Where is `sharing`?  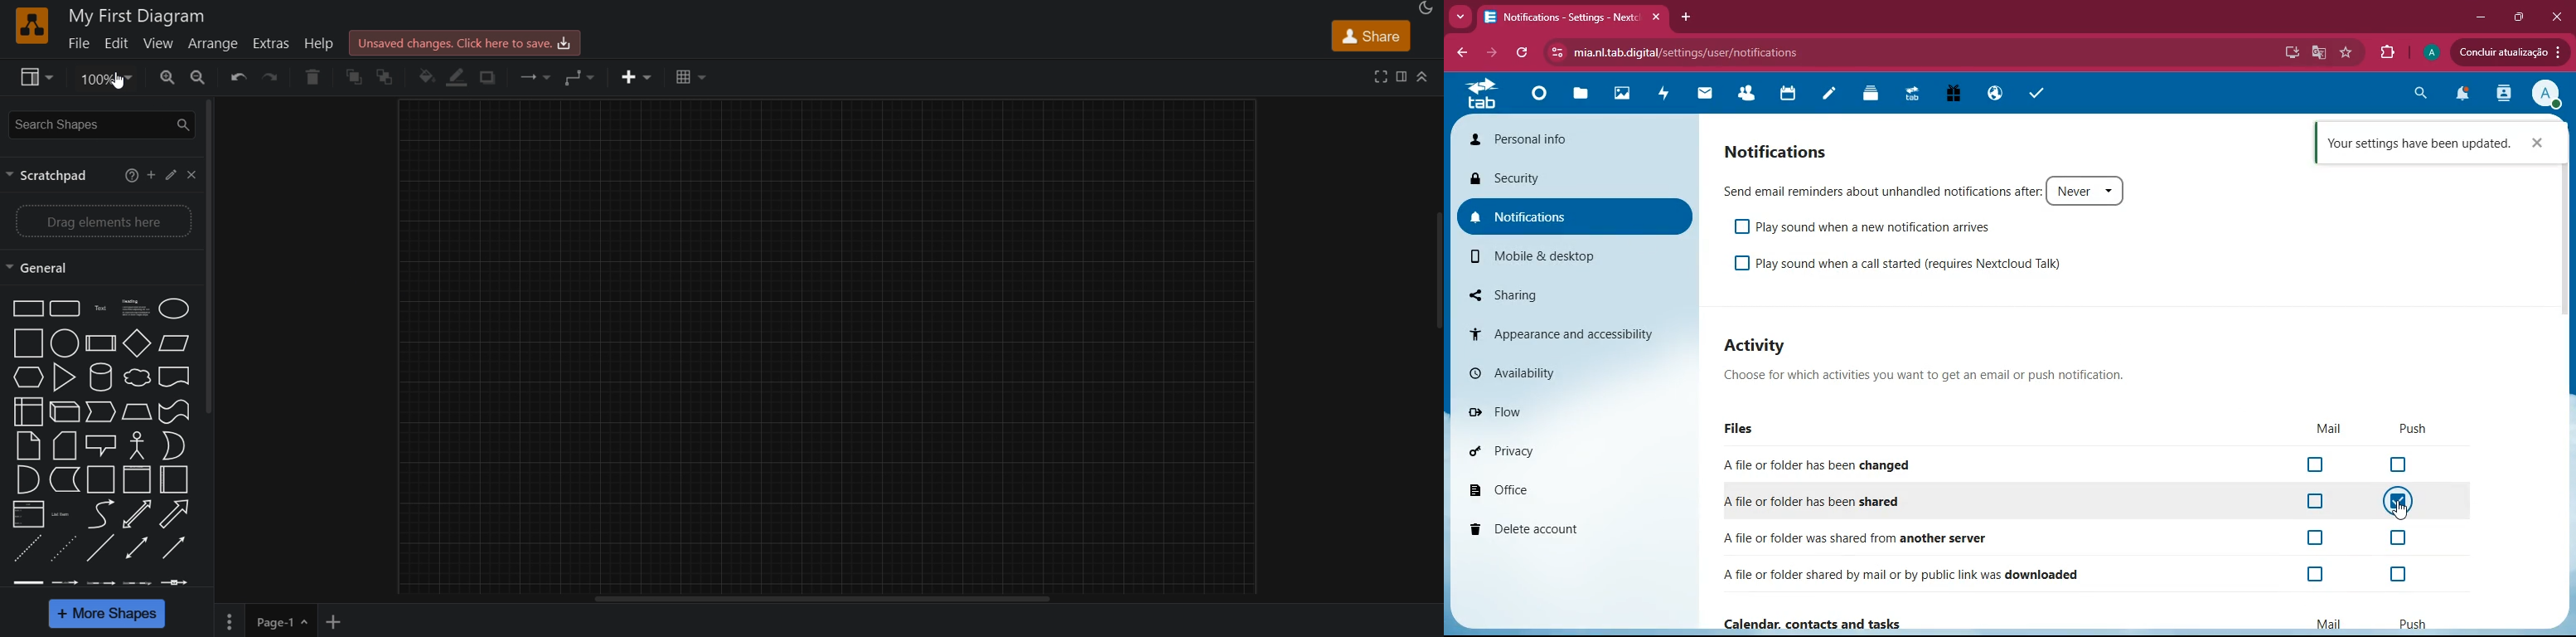 sharing is located at coordinates (1543, 291).